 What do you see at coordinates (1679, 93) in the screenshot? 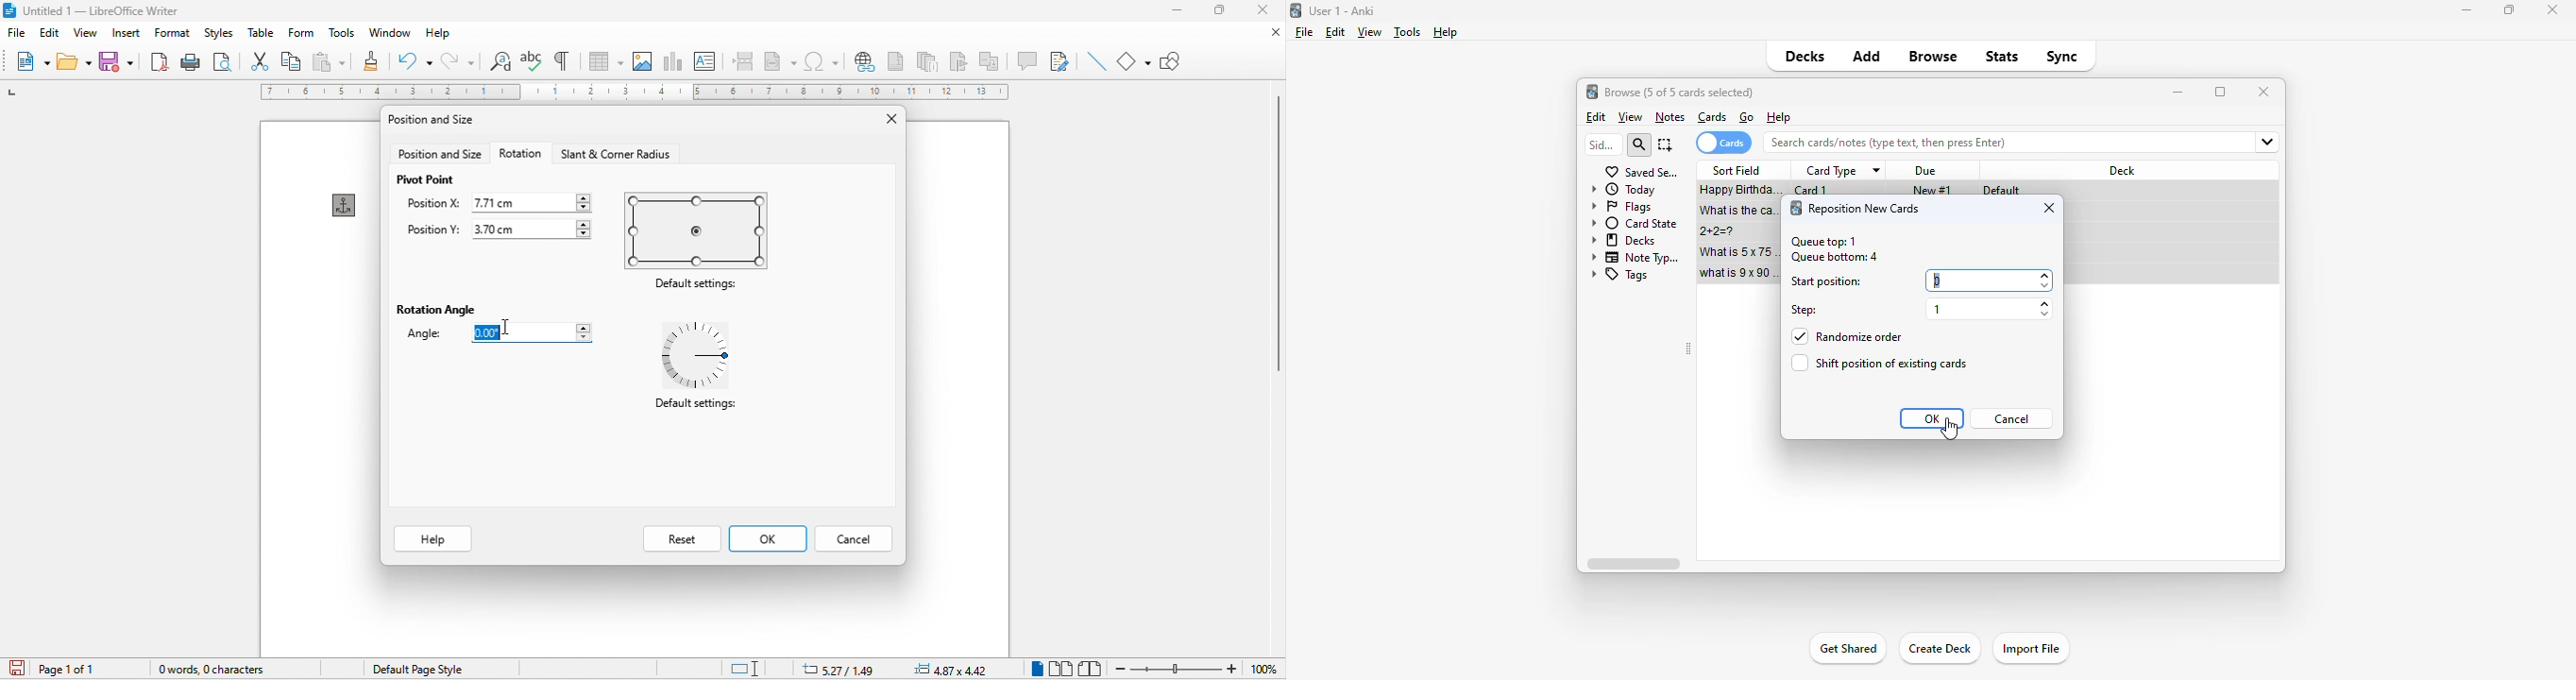
I see `browse (1 of 5 cards selected)` at bounding box center [1679, 93].